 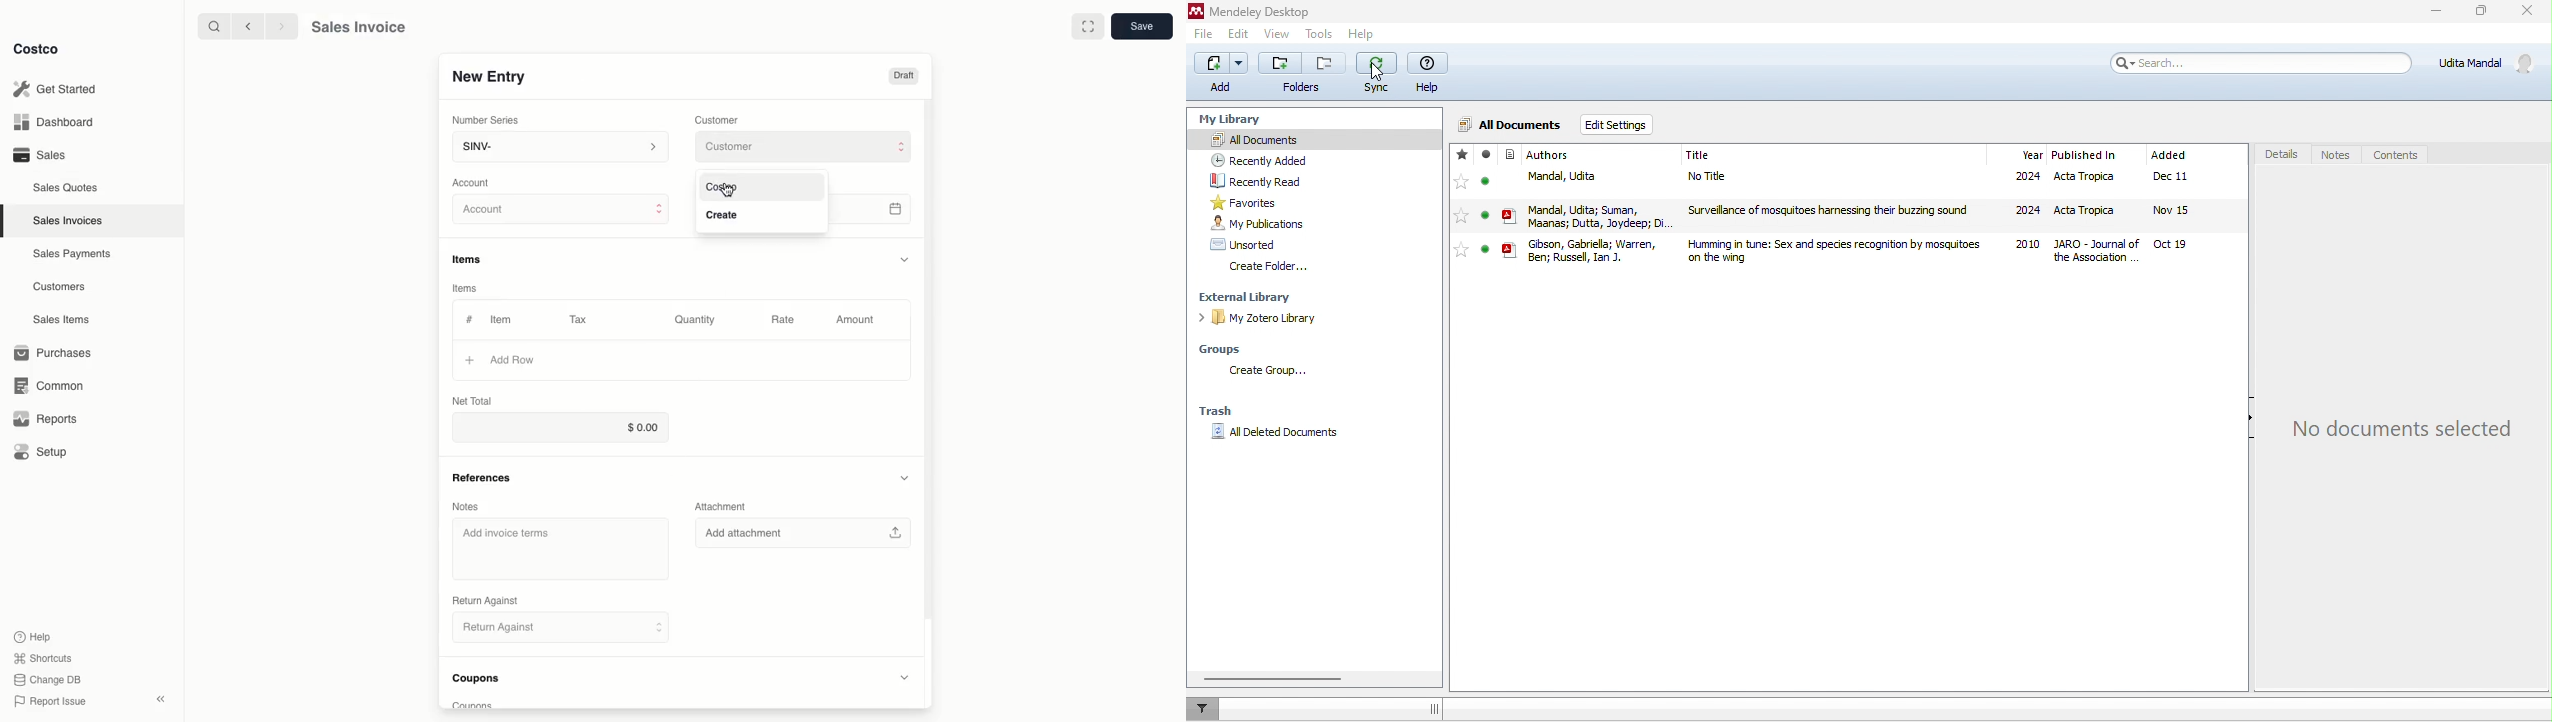 I want to click on Account, so click(x=561, y=210).